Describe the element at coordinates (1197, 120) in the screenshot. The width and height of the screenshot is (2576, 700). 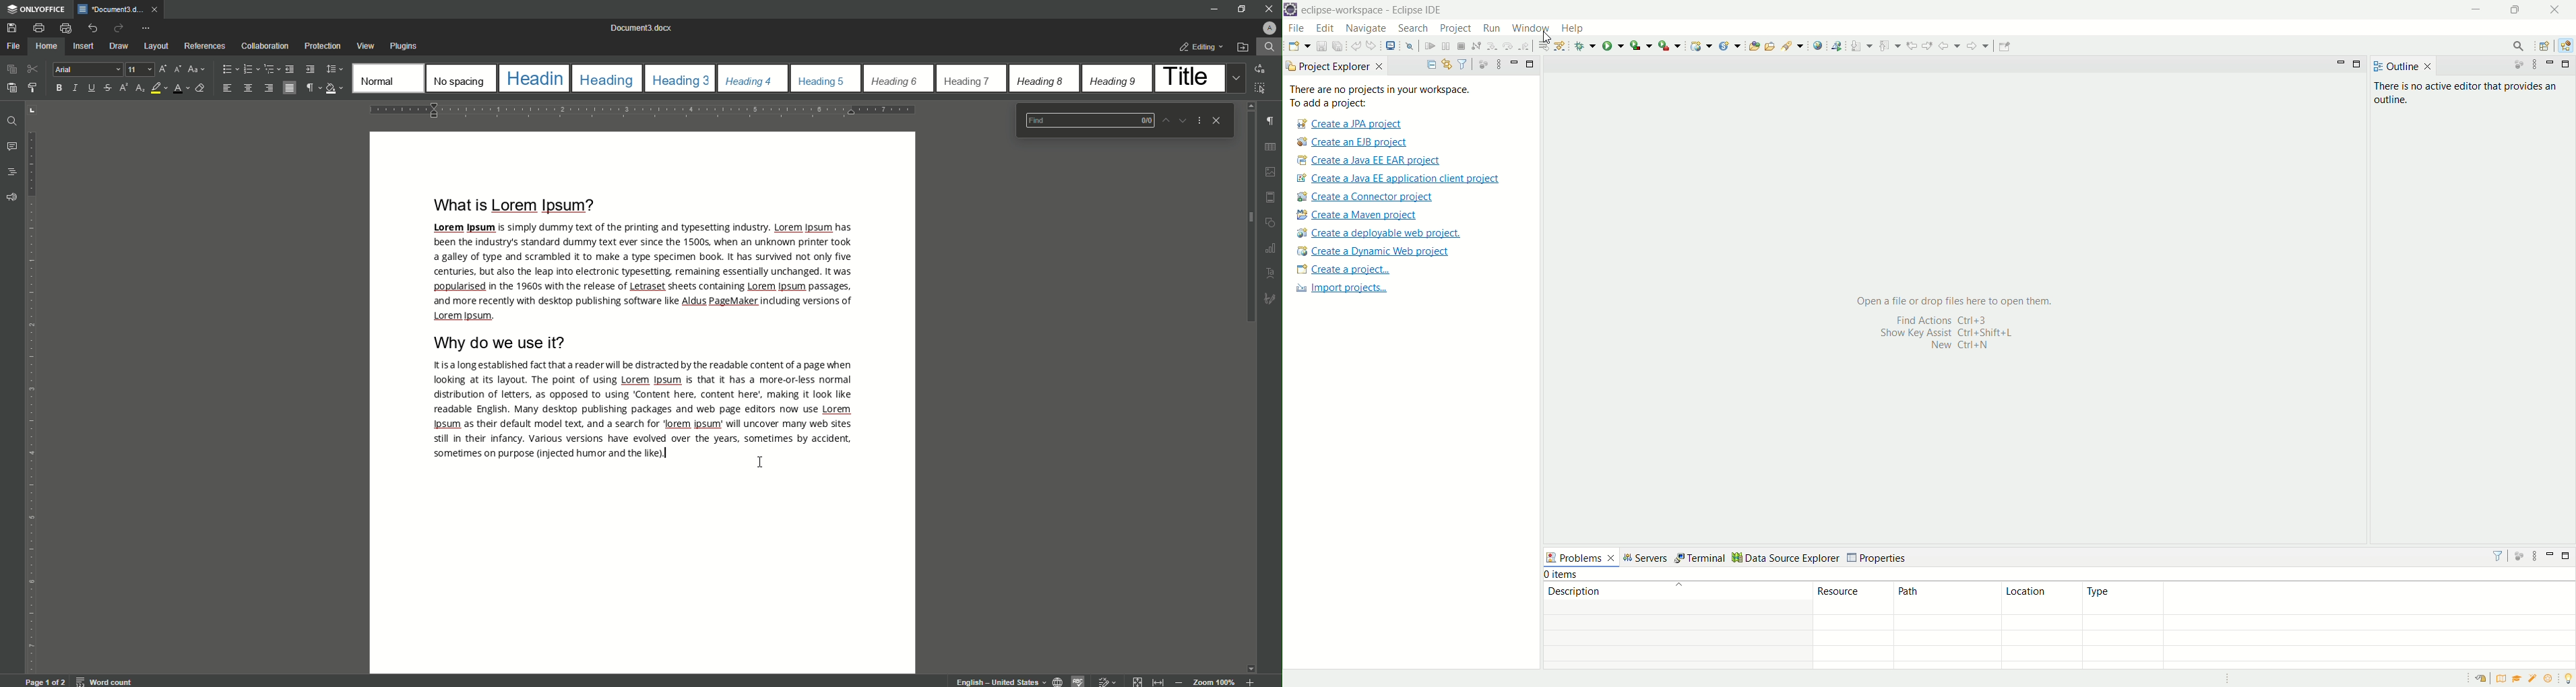
I see `More Actions` at that location.